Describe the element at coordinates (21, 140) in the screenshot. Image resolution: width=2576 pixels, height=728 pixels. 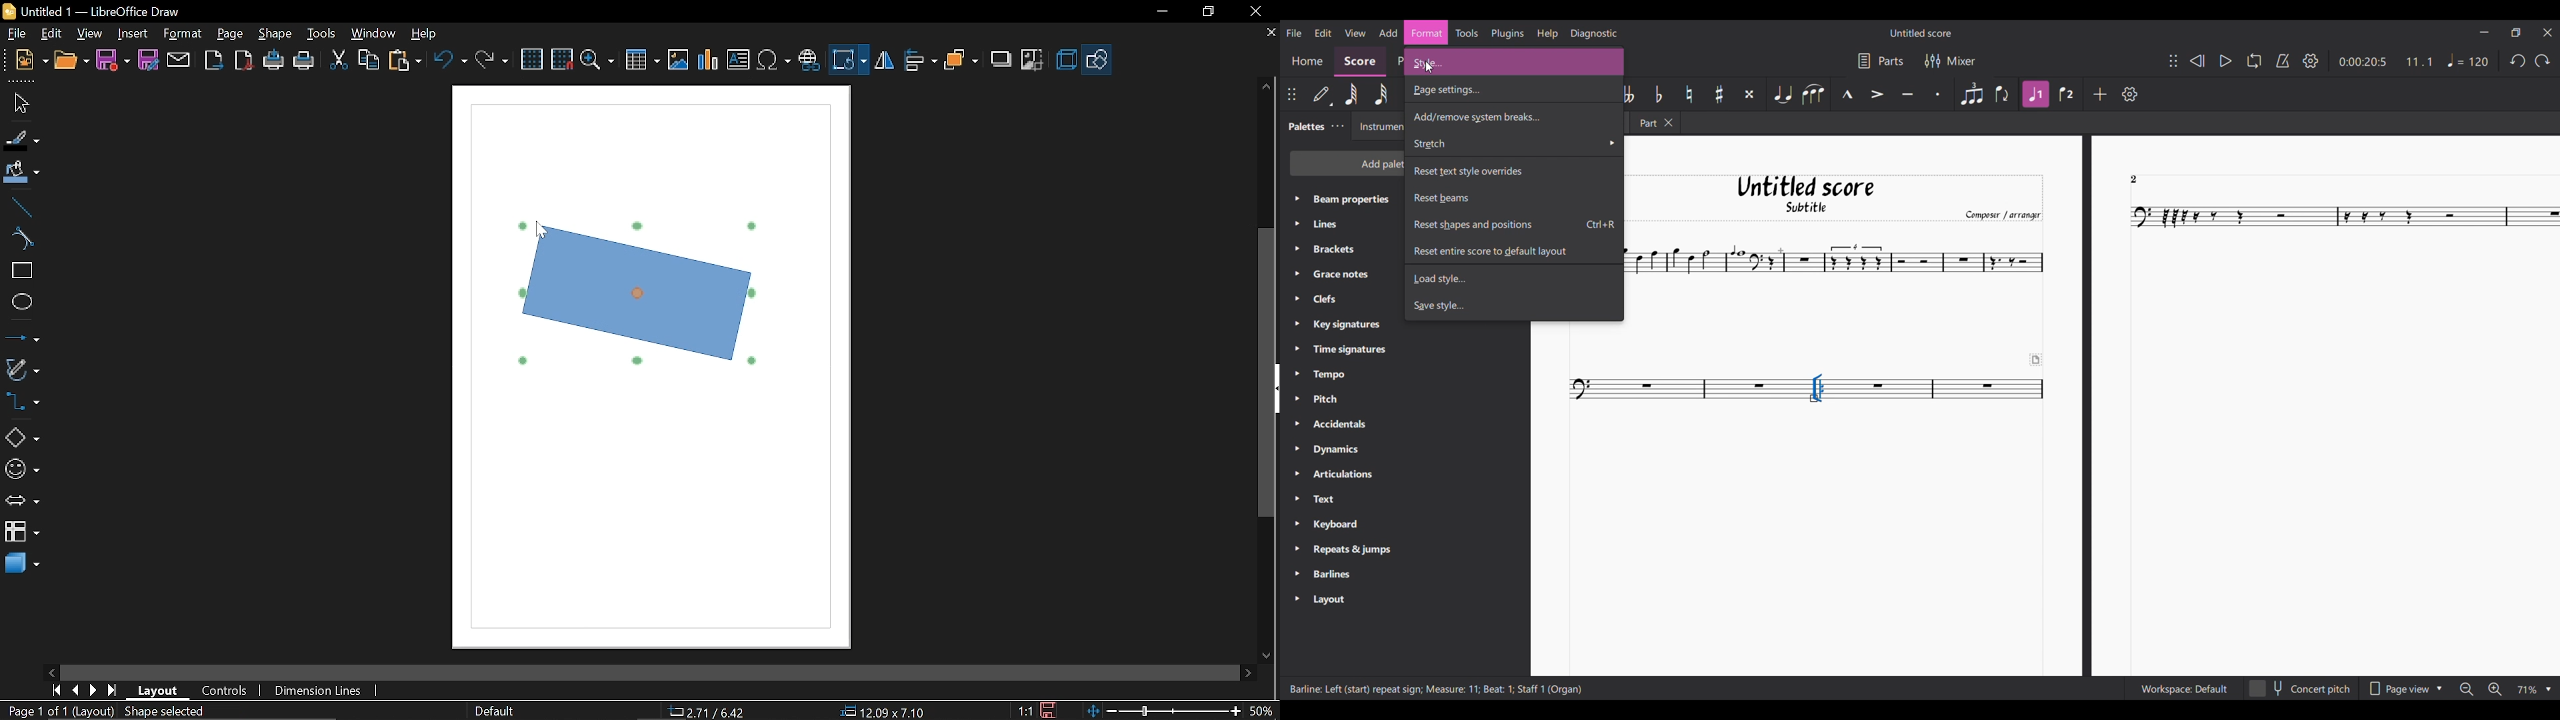
I see `Fill line` at that location.